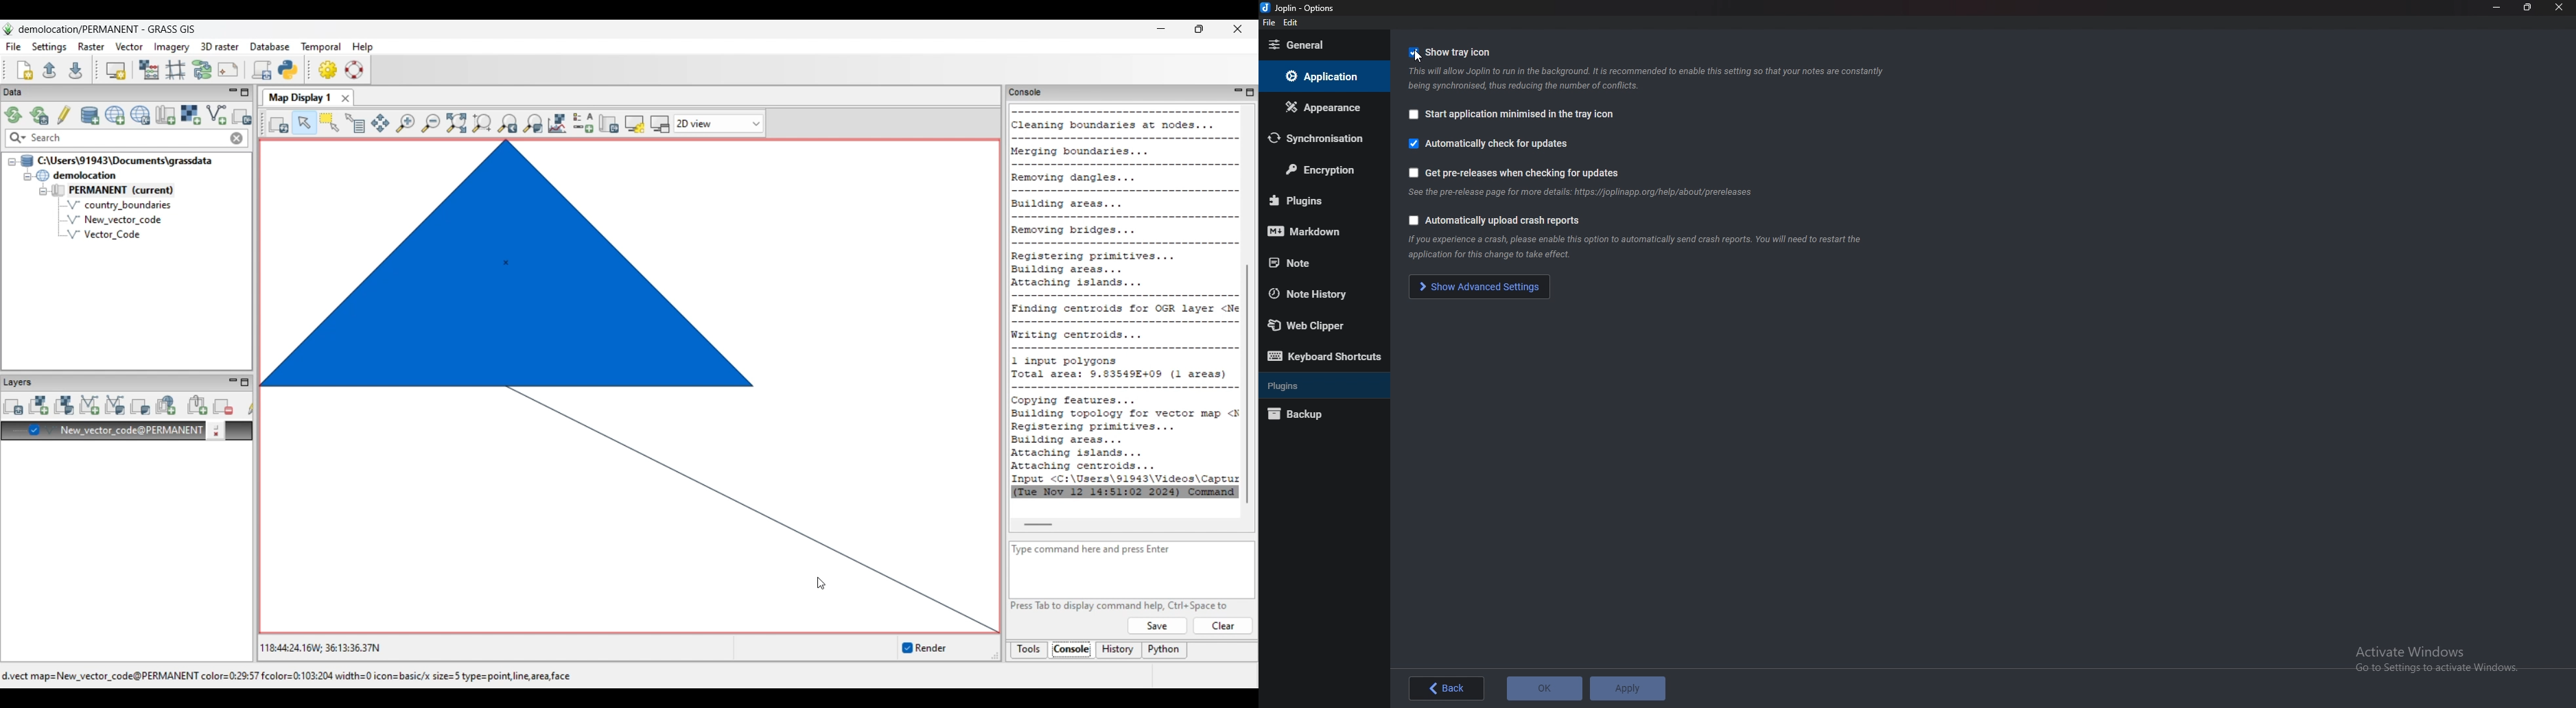 The width and height of the screenshot is (2576, 728). What do you see at coordinates (1305, 8) in the screenshot?
I see `joplin` at bounding box center [1305, 8].